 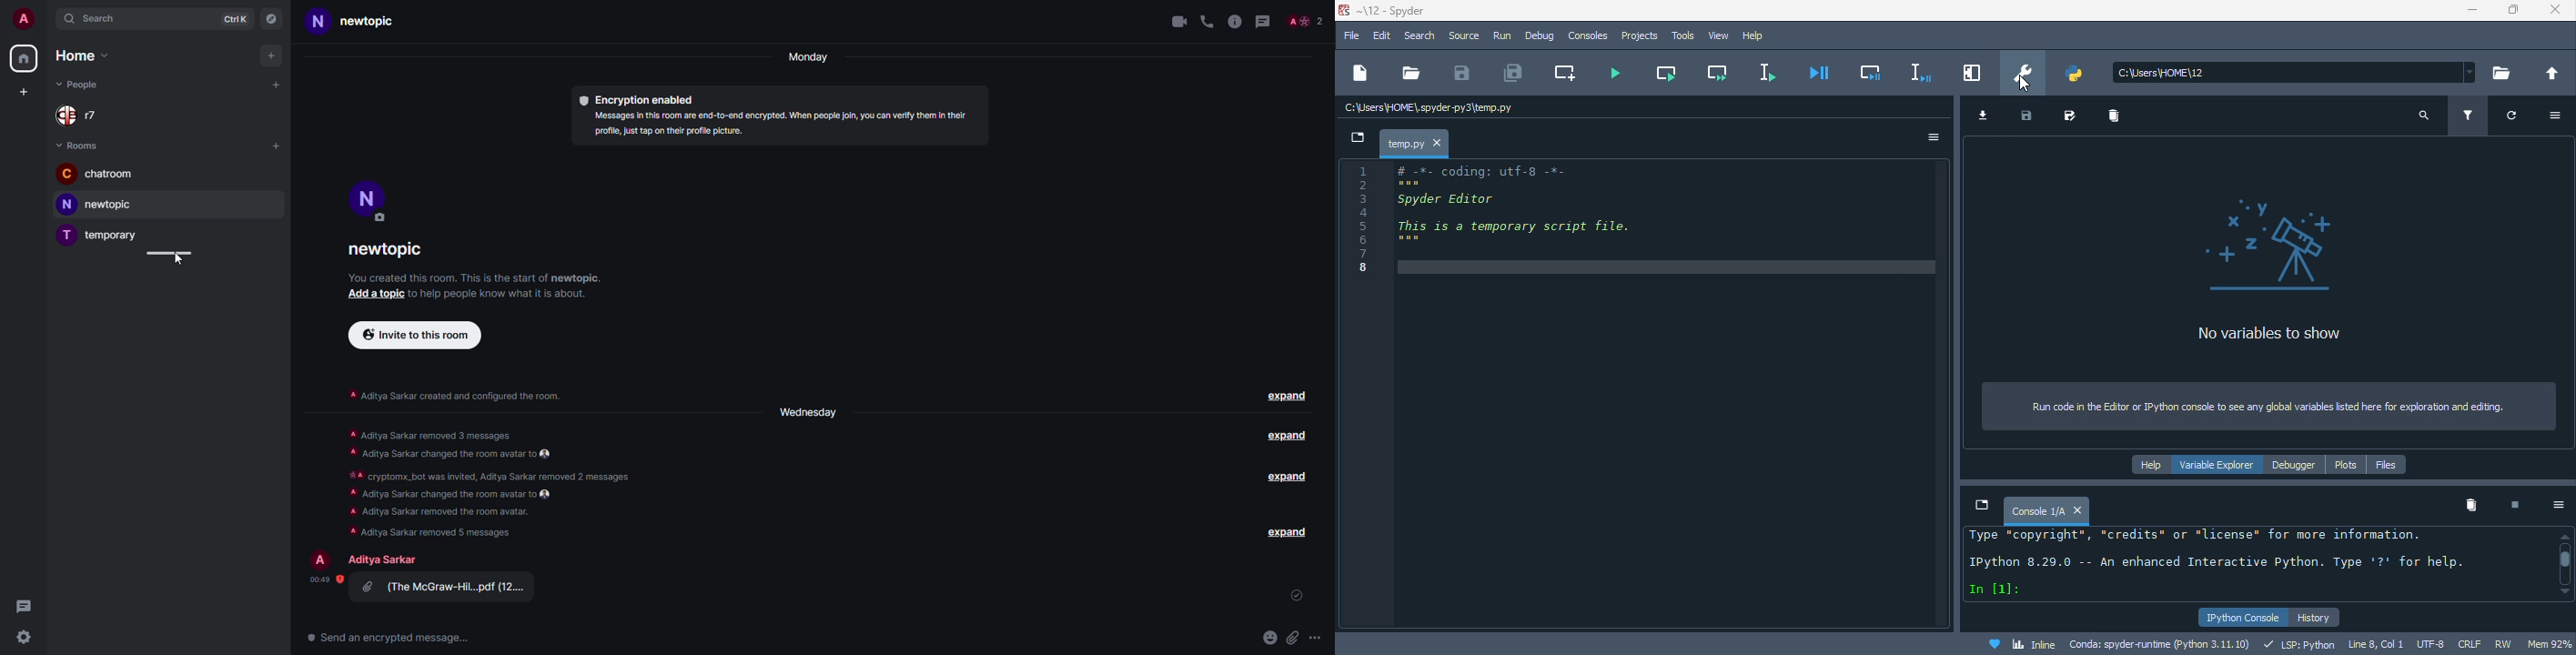 I want to click on c\users\homespyder, so click(x=1429, y=109).